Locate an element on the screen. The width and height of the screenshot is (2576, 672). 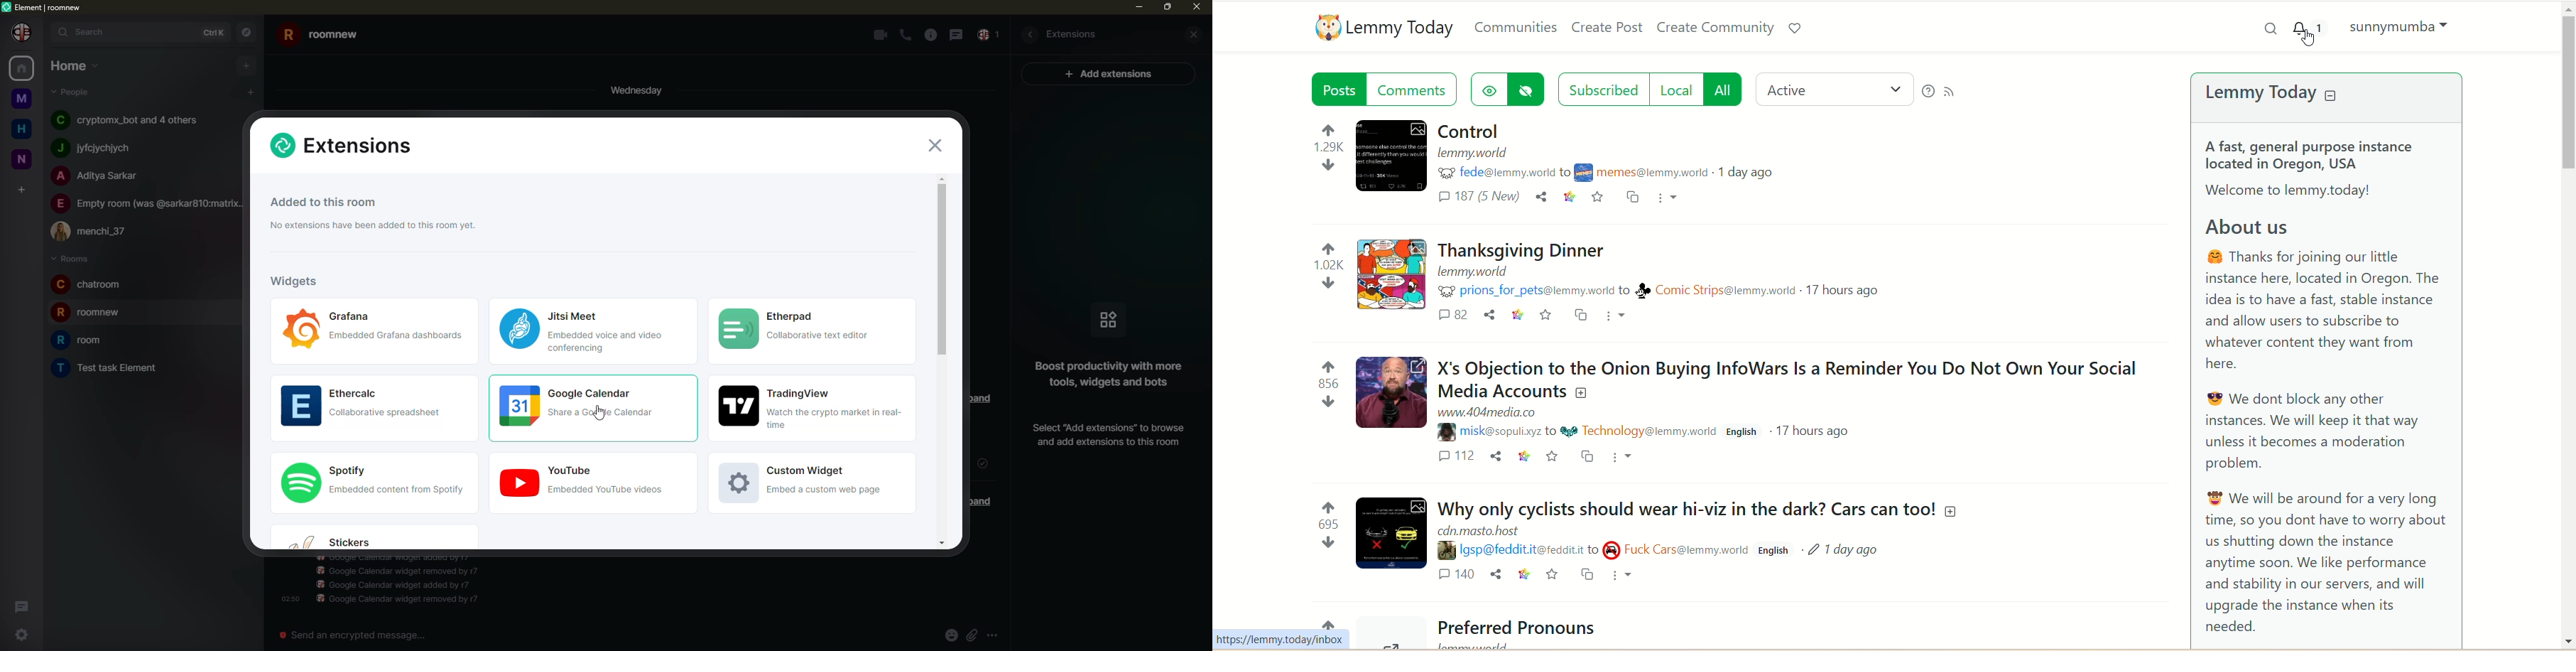
cross-post is located at coordinates (1631, 195).